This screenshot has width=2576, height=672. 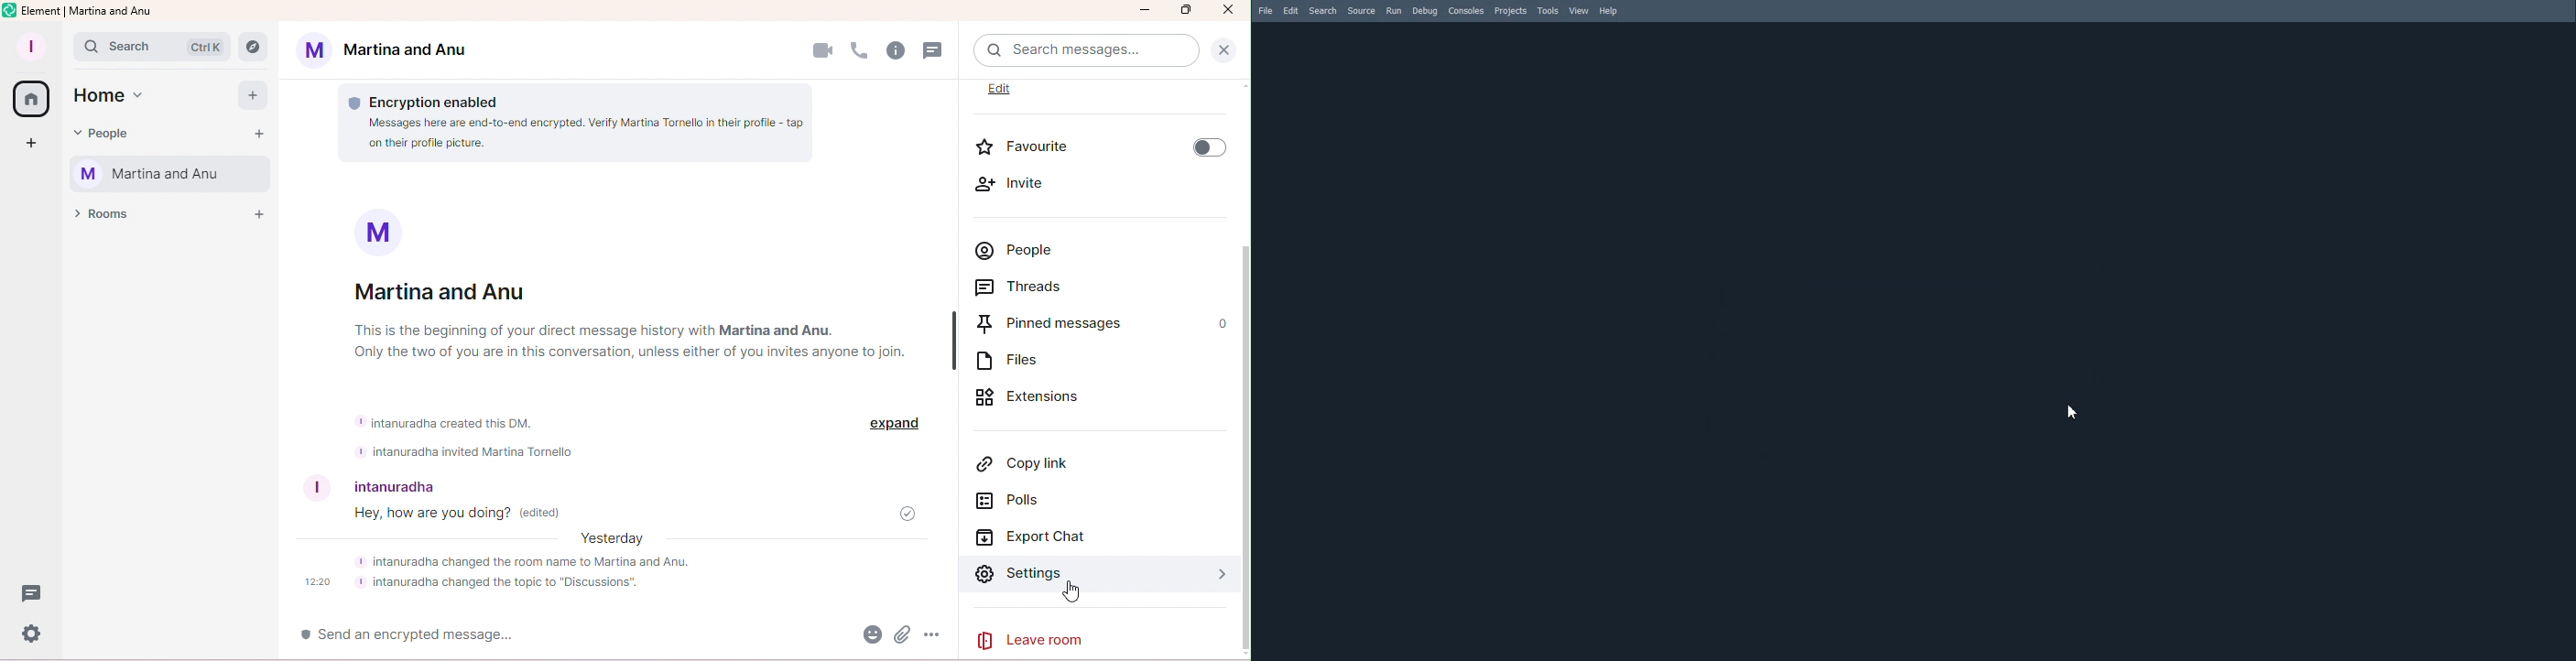 I want to click on 12:20, so click(x=318, y=583).